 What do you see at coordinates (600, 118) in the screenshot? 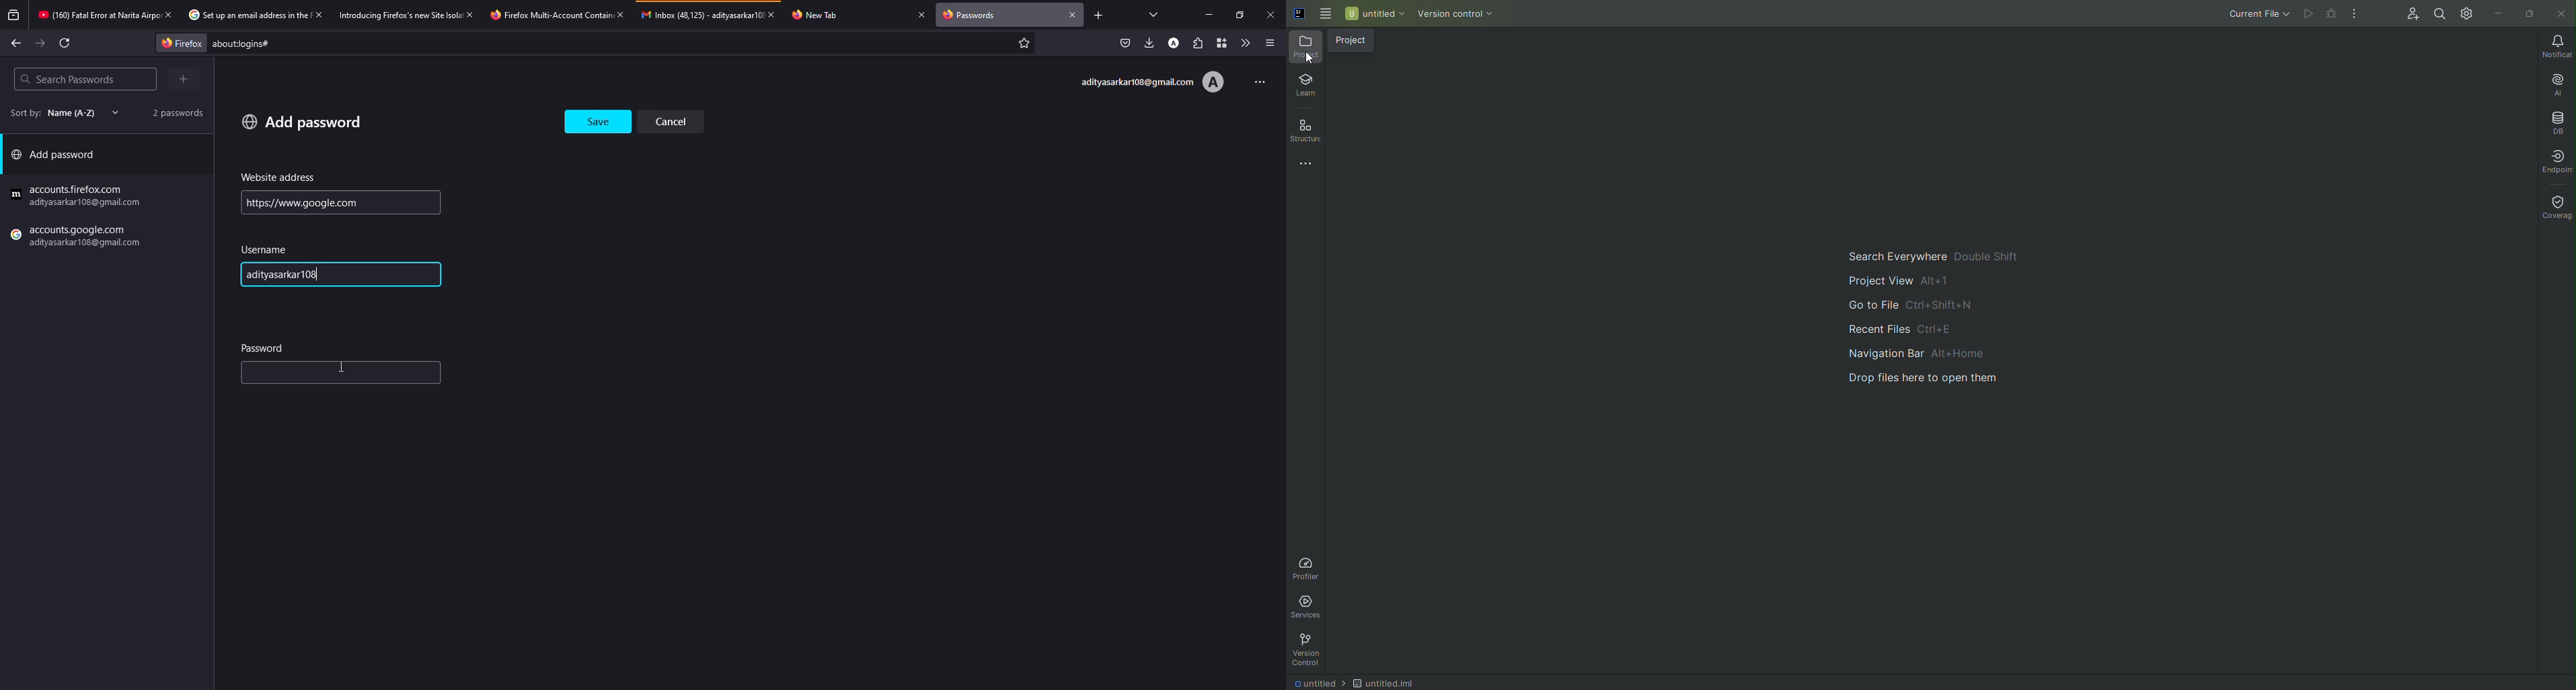
I see `save` at bounding box center [600, 118].